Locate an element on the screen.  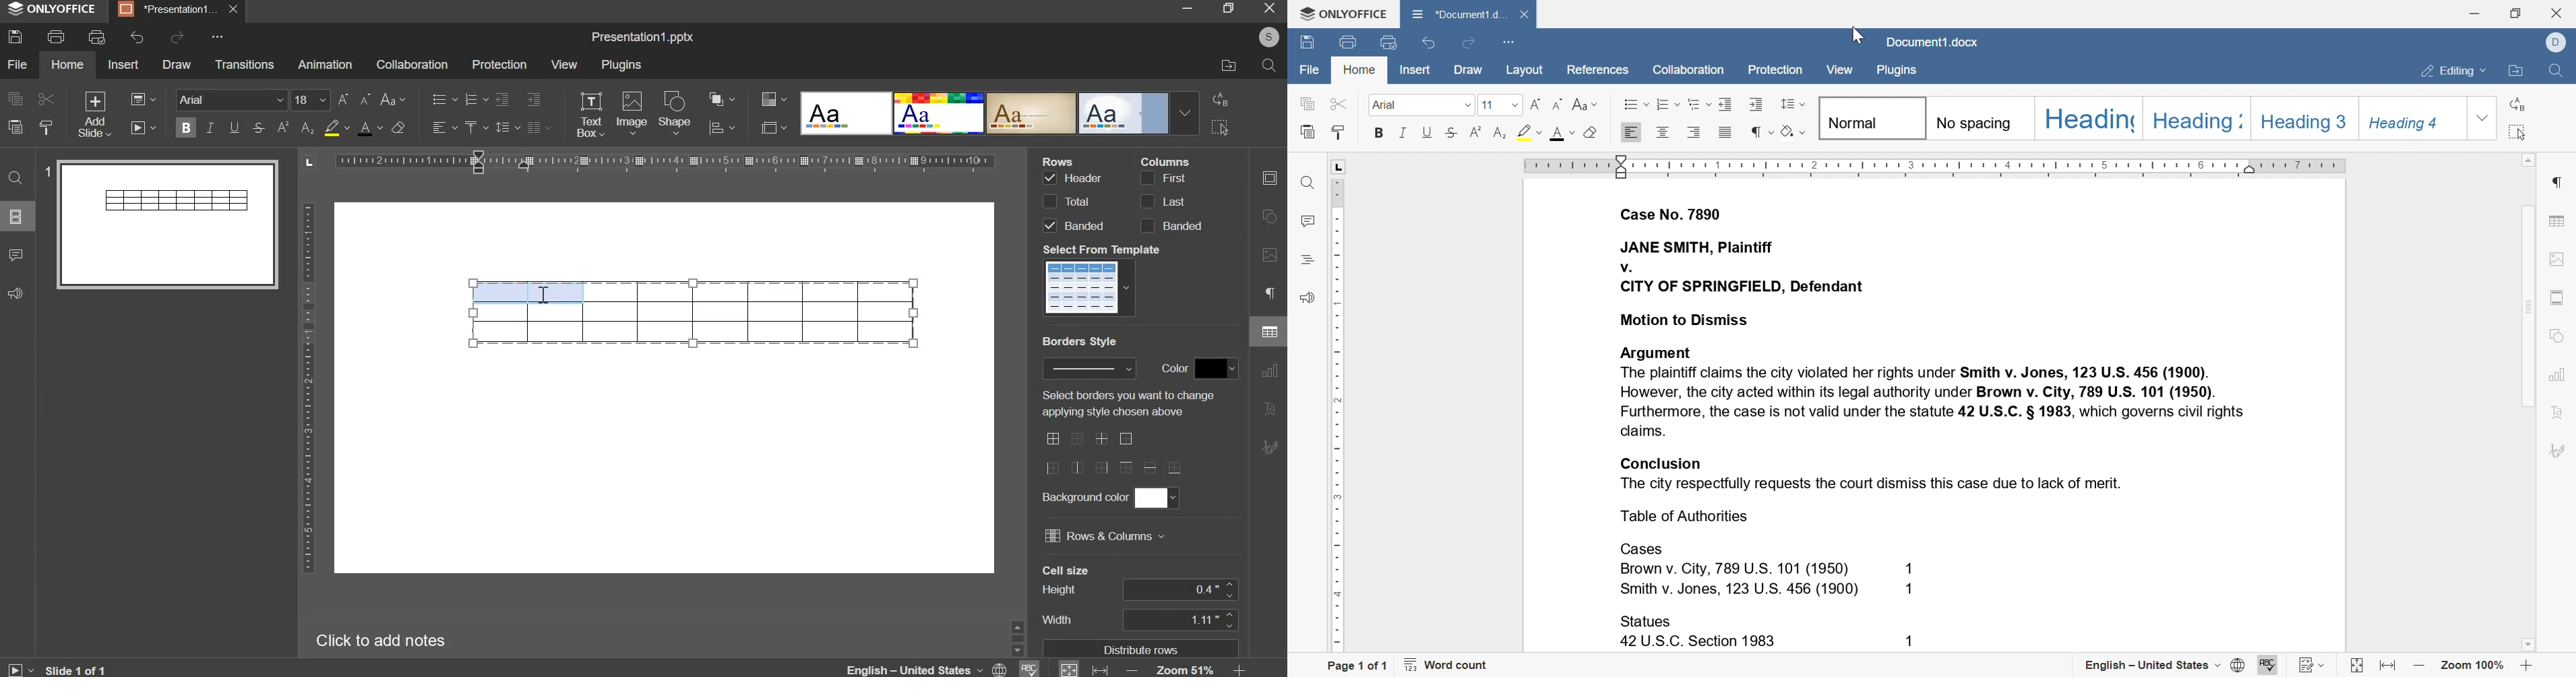
border style is located at coordinates (1184, 368).